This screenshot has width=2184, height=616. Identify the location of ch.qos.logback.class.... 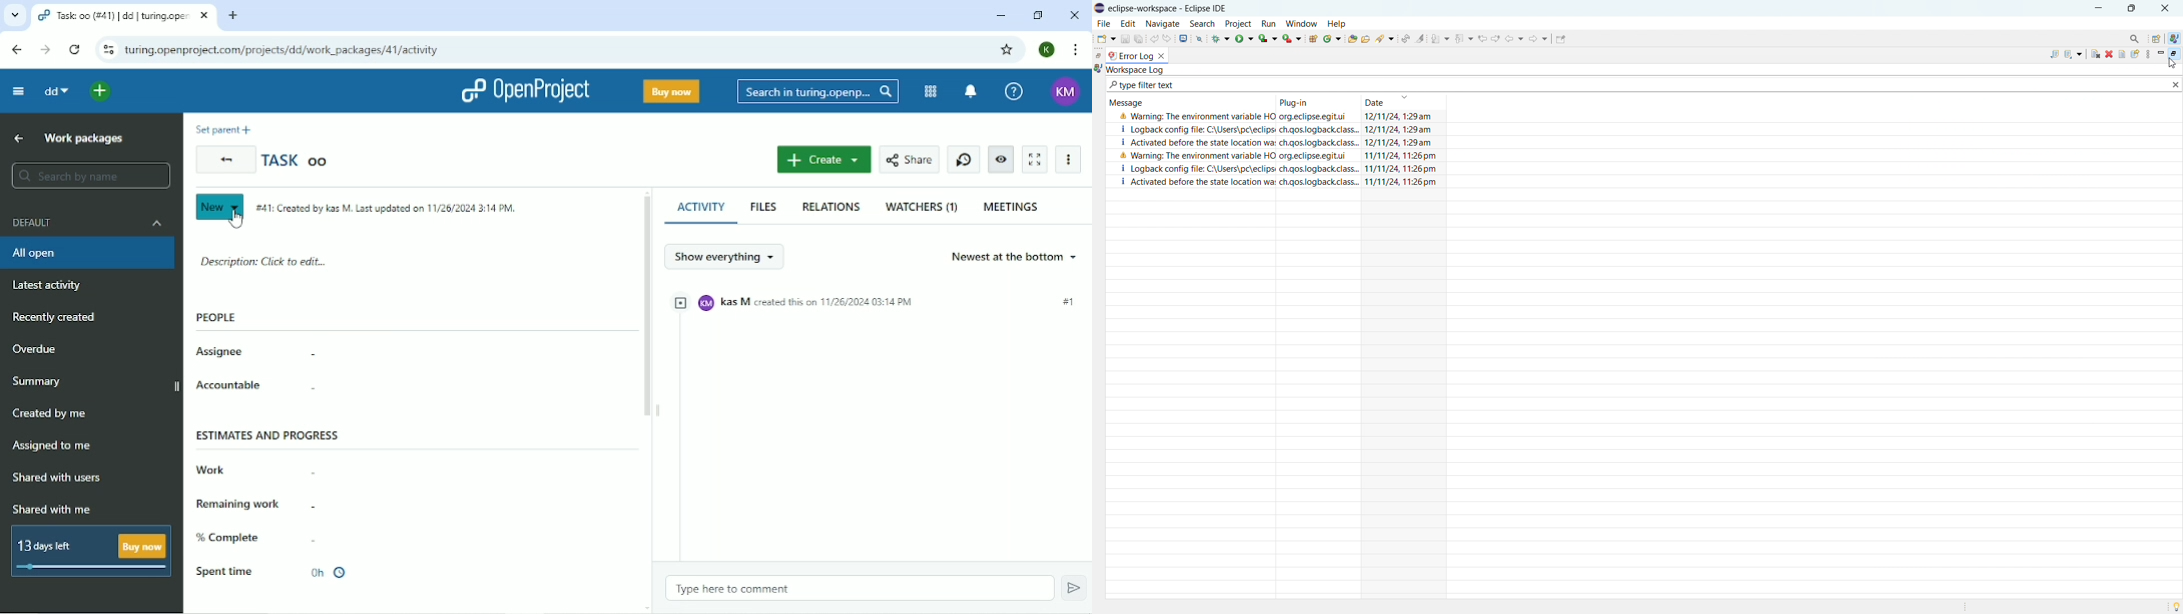
(1319, 129).